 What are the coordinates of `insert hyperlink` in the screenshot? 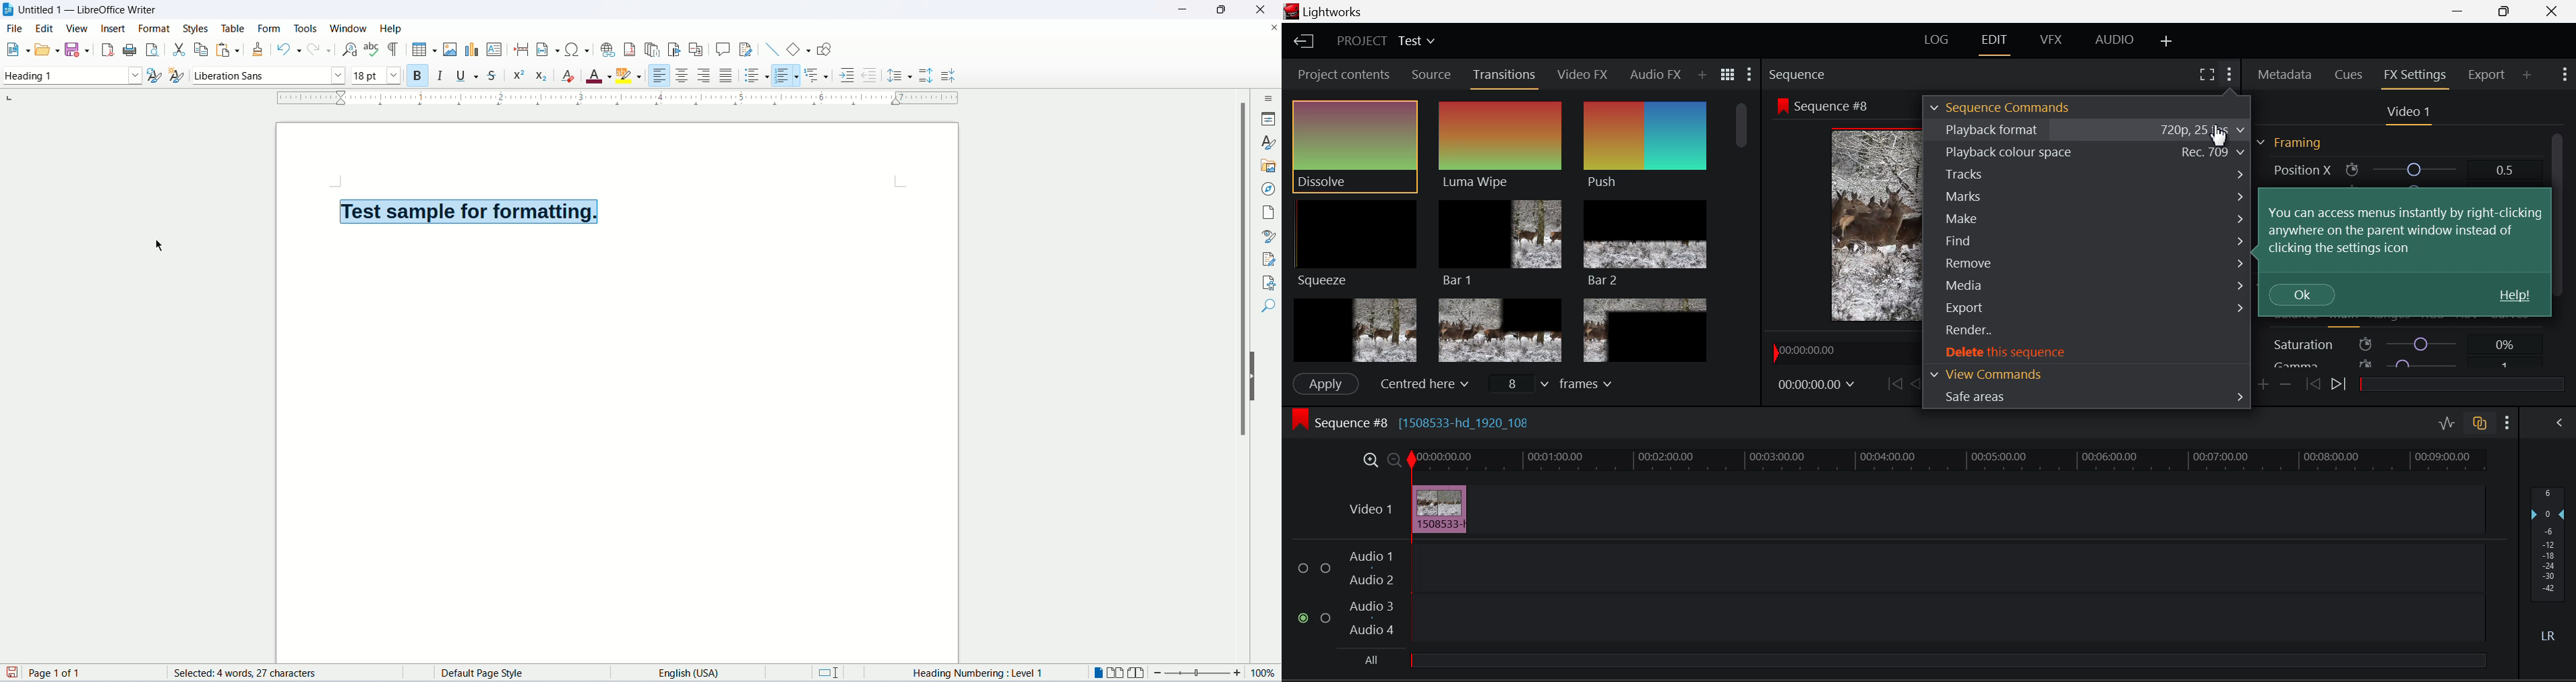 It's located at (606, 48).